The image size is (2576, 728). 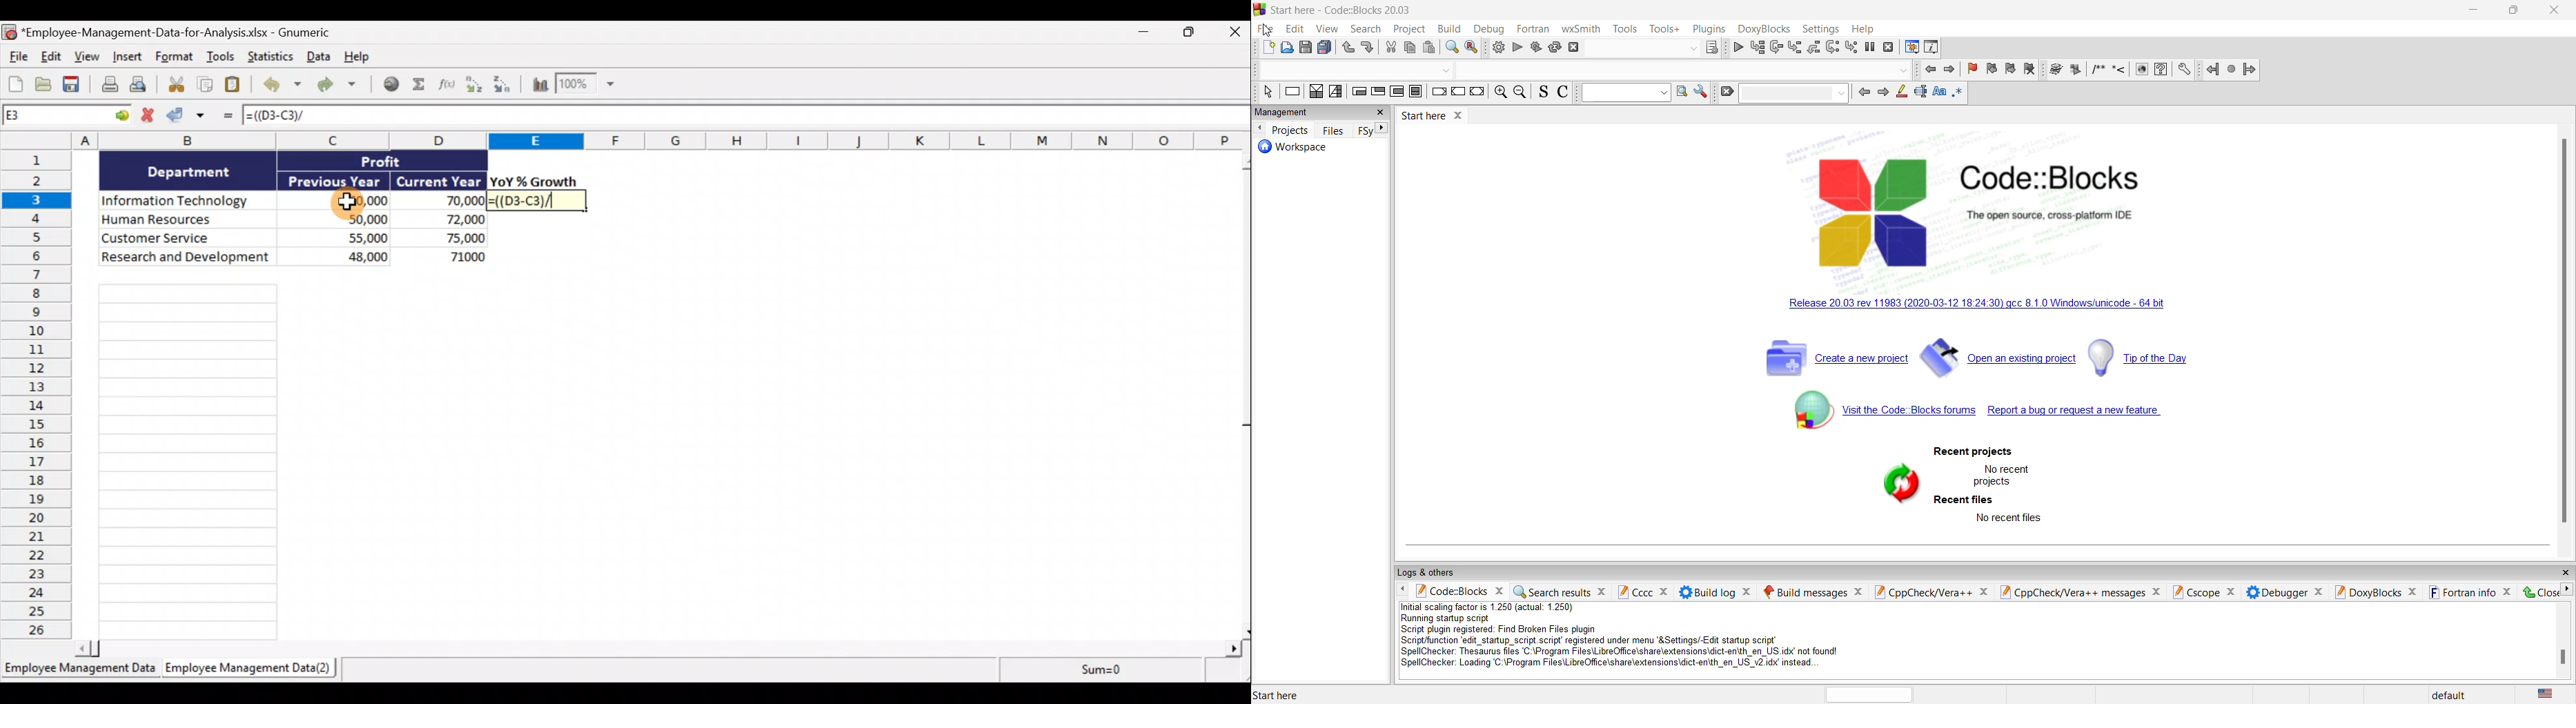 What do you see at coordinates (1758, 47) in the screenshot?
I see `run to cursor` at bounding box center [1758, 47].